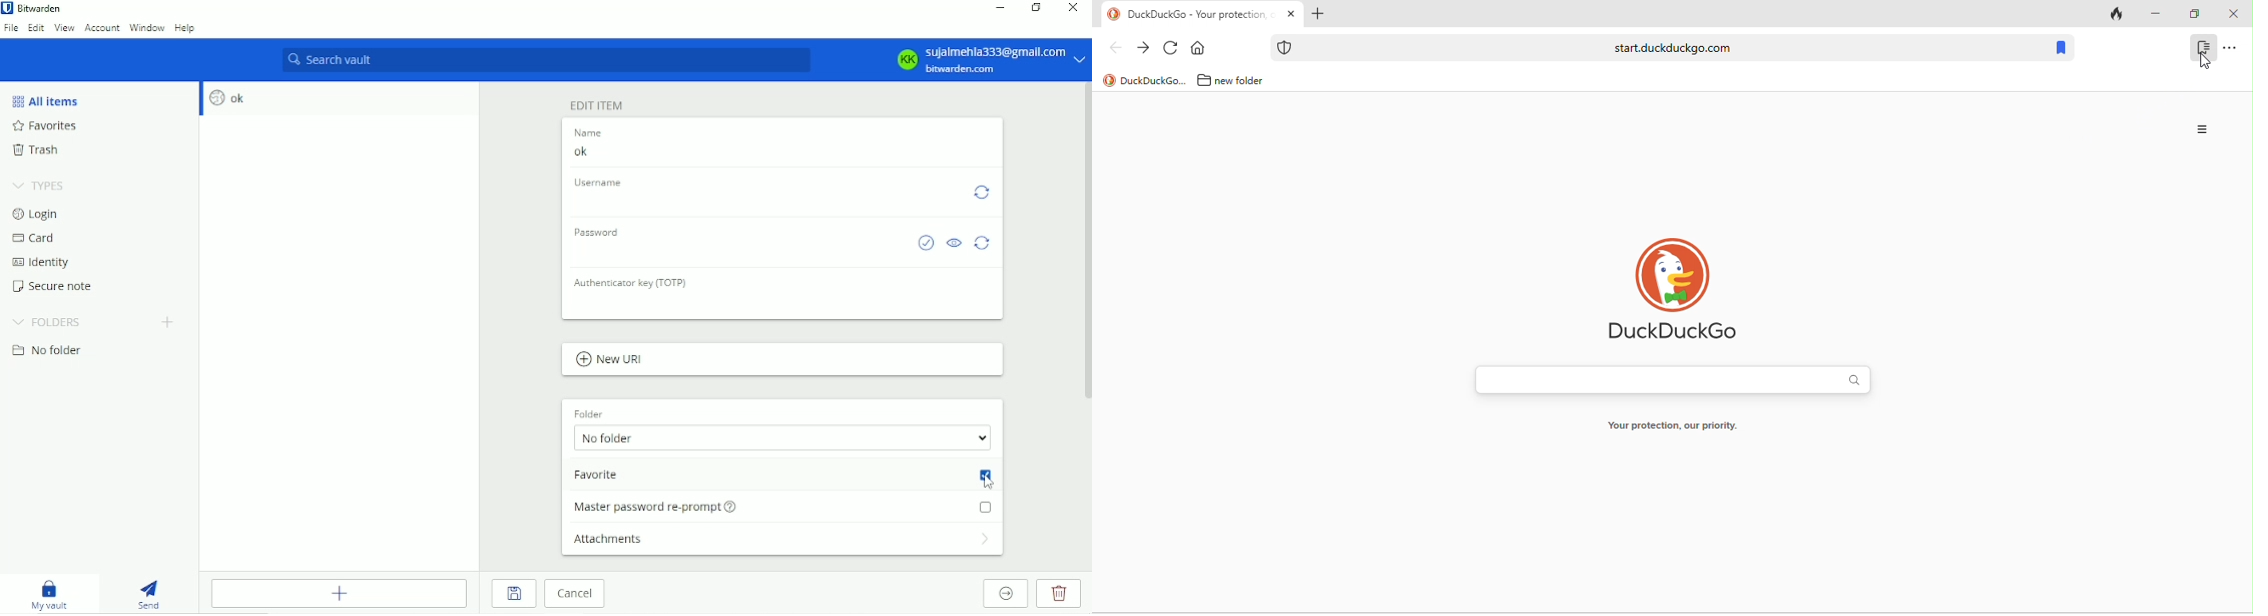  What do you see at coordinates (45, 321) in the screenshot?
I see `Folders` at bounding box center [45, 321].